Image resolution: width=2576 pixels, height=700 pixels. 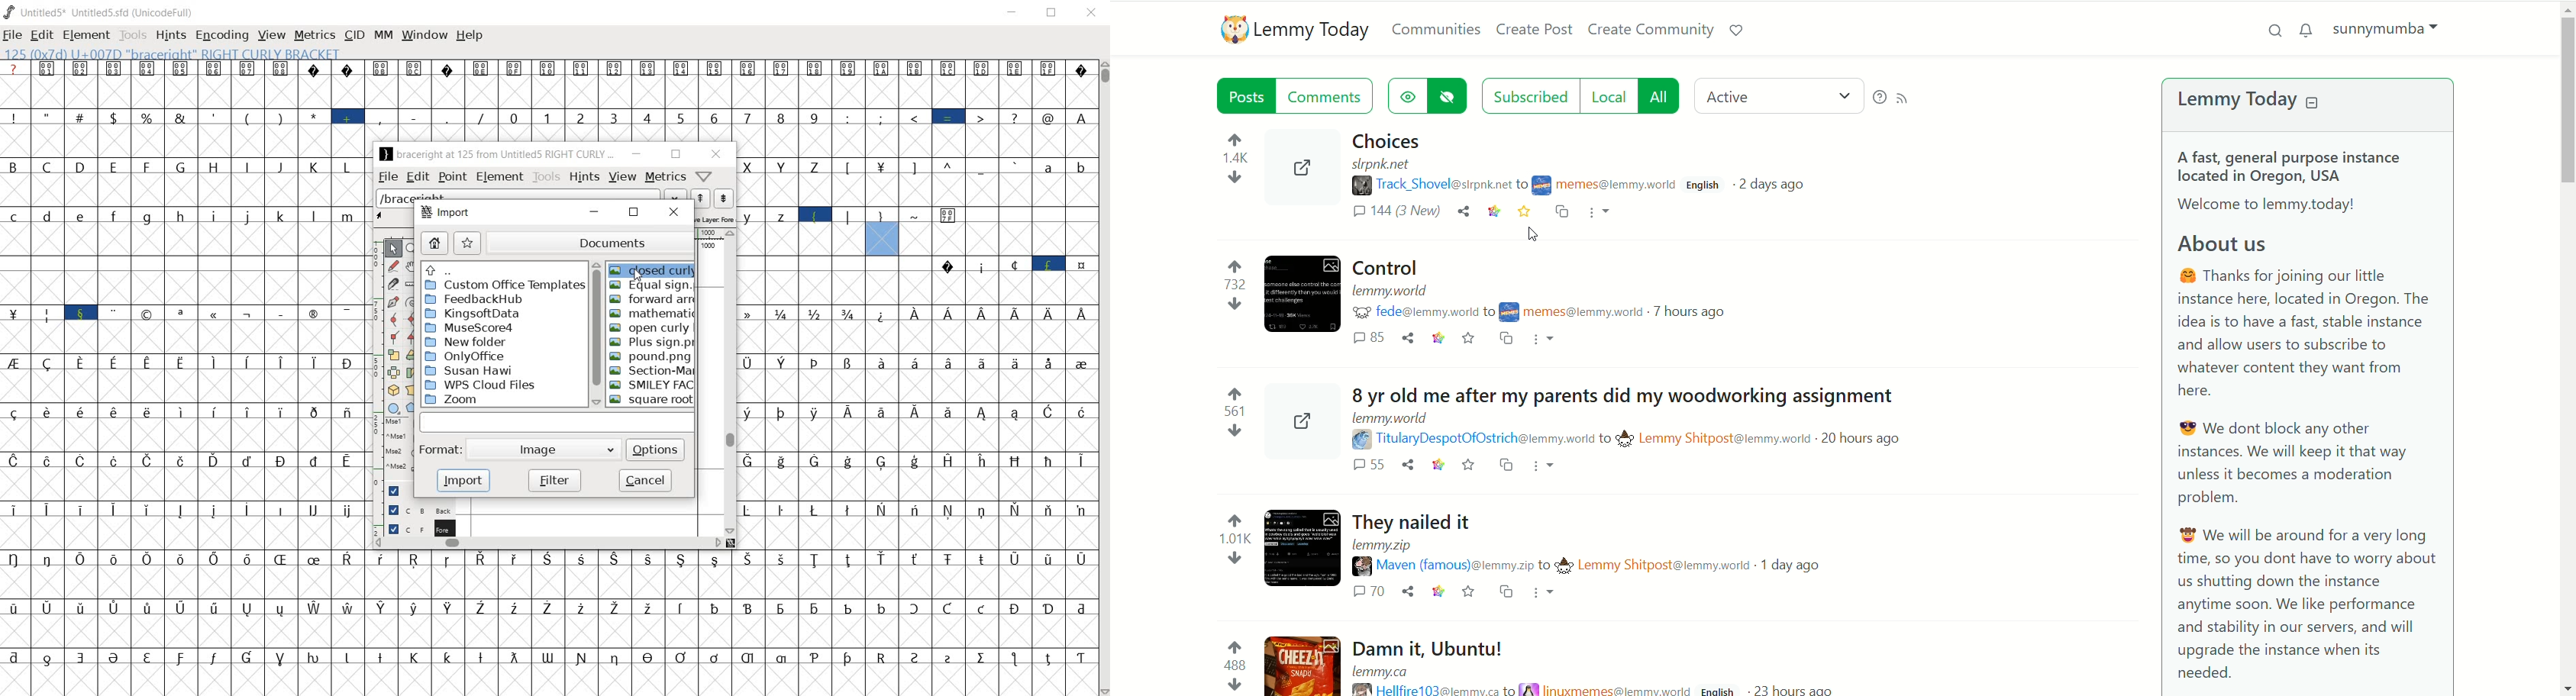 What do you see at coordinates (450, 214) in the screenshot?
I see `import` at bounding box center [450, 214].